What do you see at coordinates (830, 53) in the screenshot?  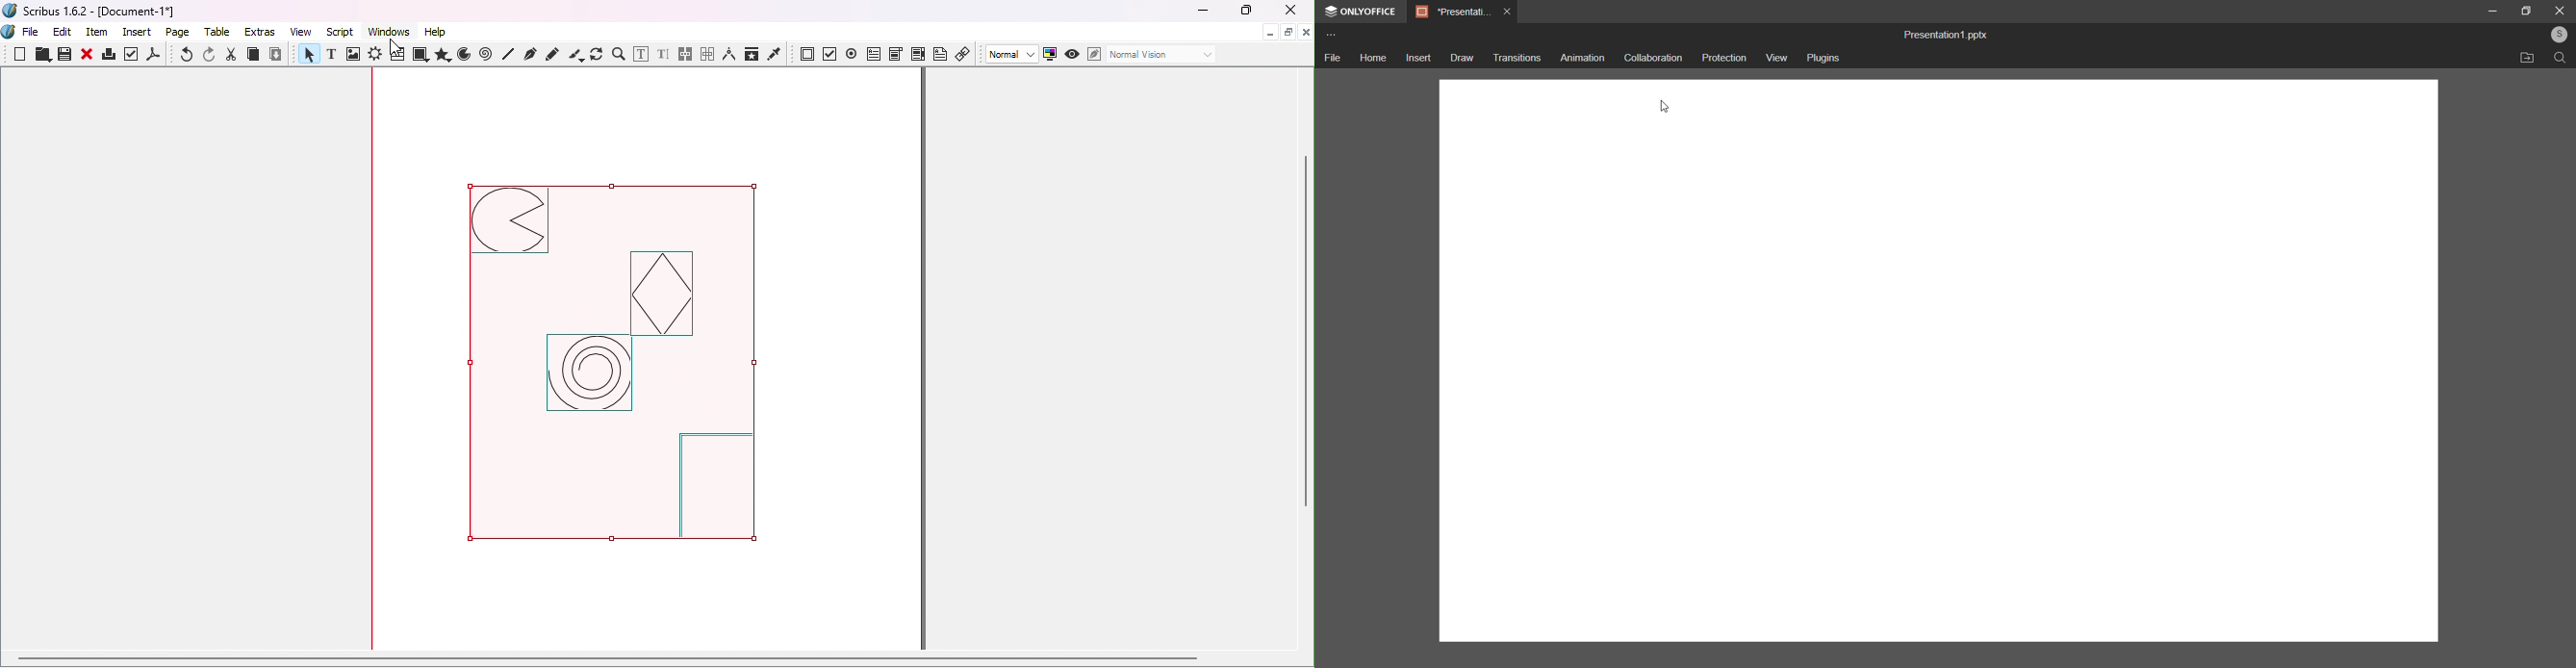 I see `PDF check button` at bounding box center [830, 53].